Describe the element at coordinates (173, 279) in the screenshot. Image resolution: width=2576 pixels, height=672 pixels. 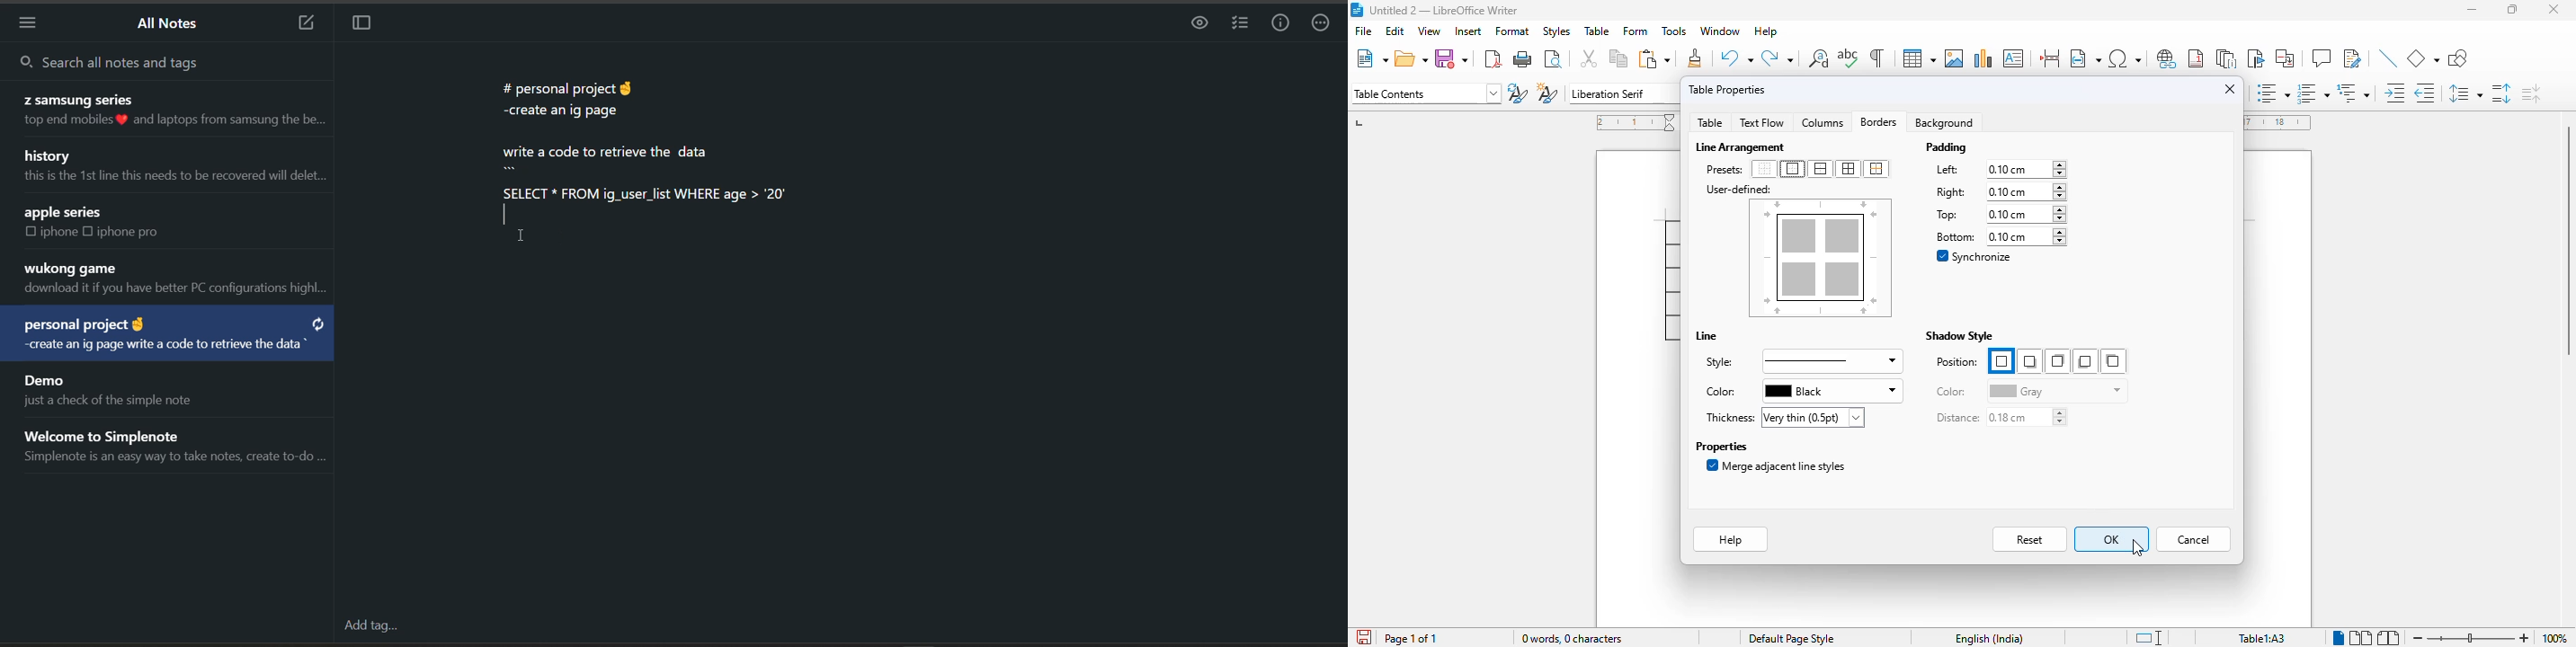
I see `note title  and preview` at that location.